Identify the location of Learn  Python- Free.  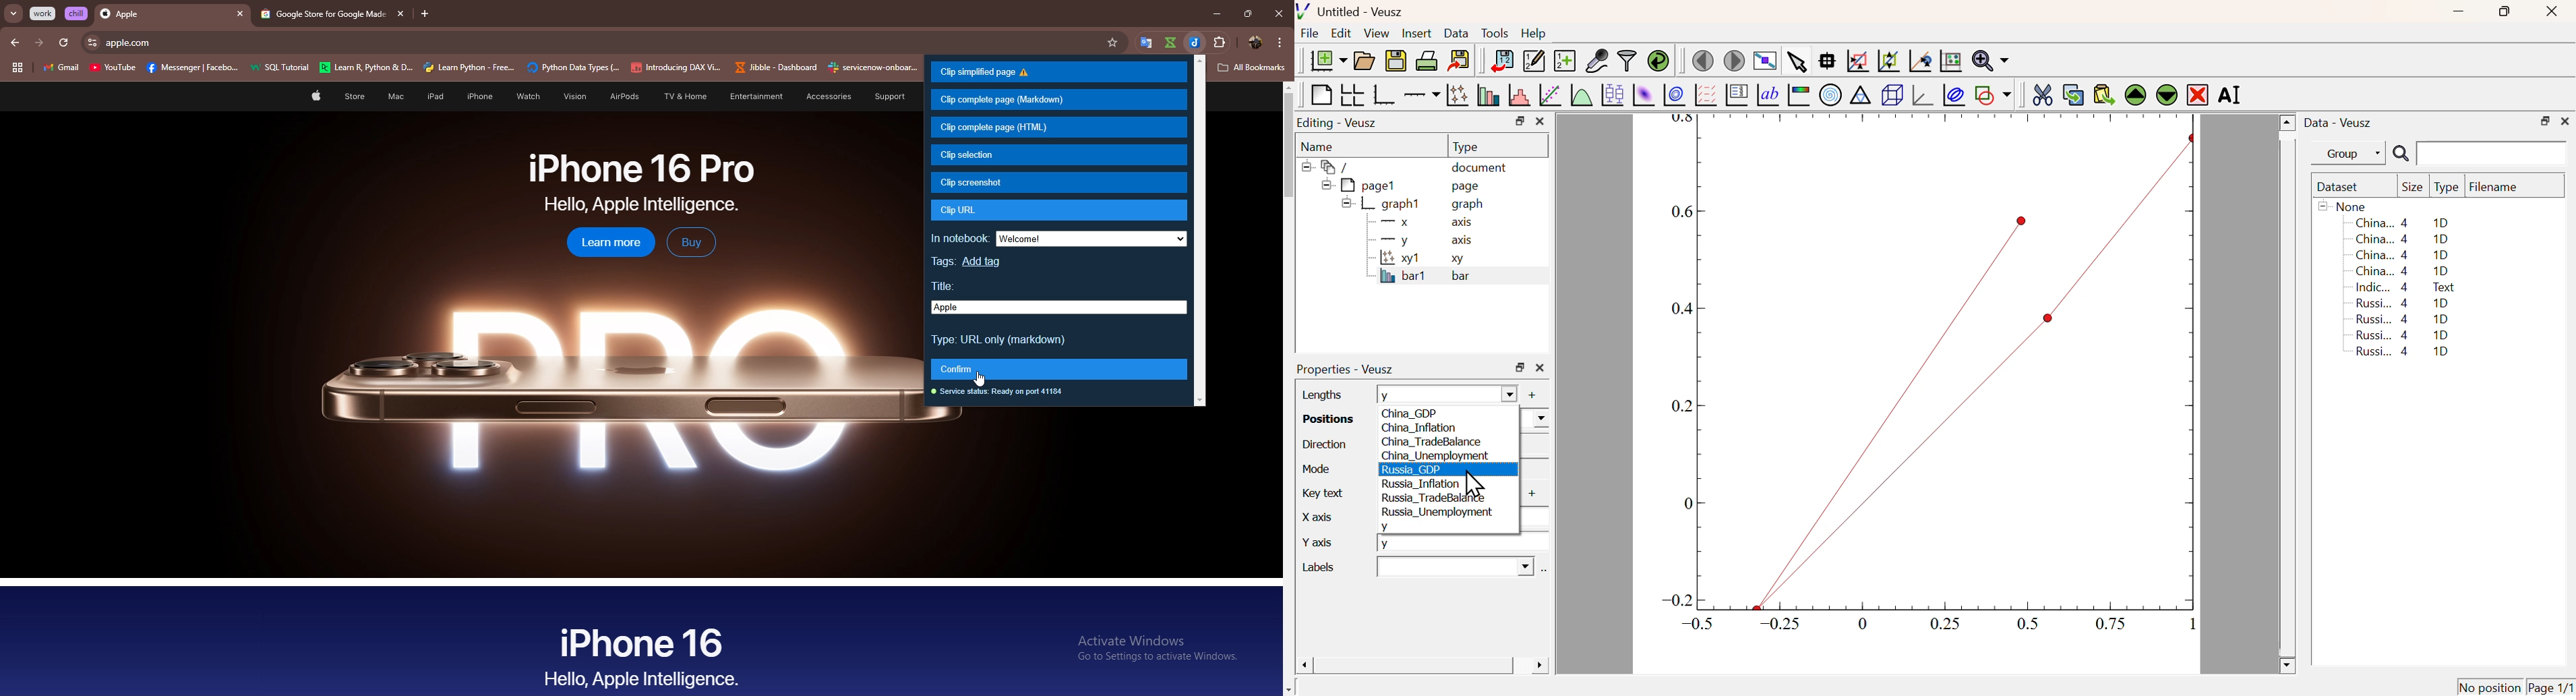
(470, 67).